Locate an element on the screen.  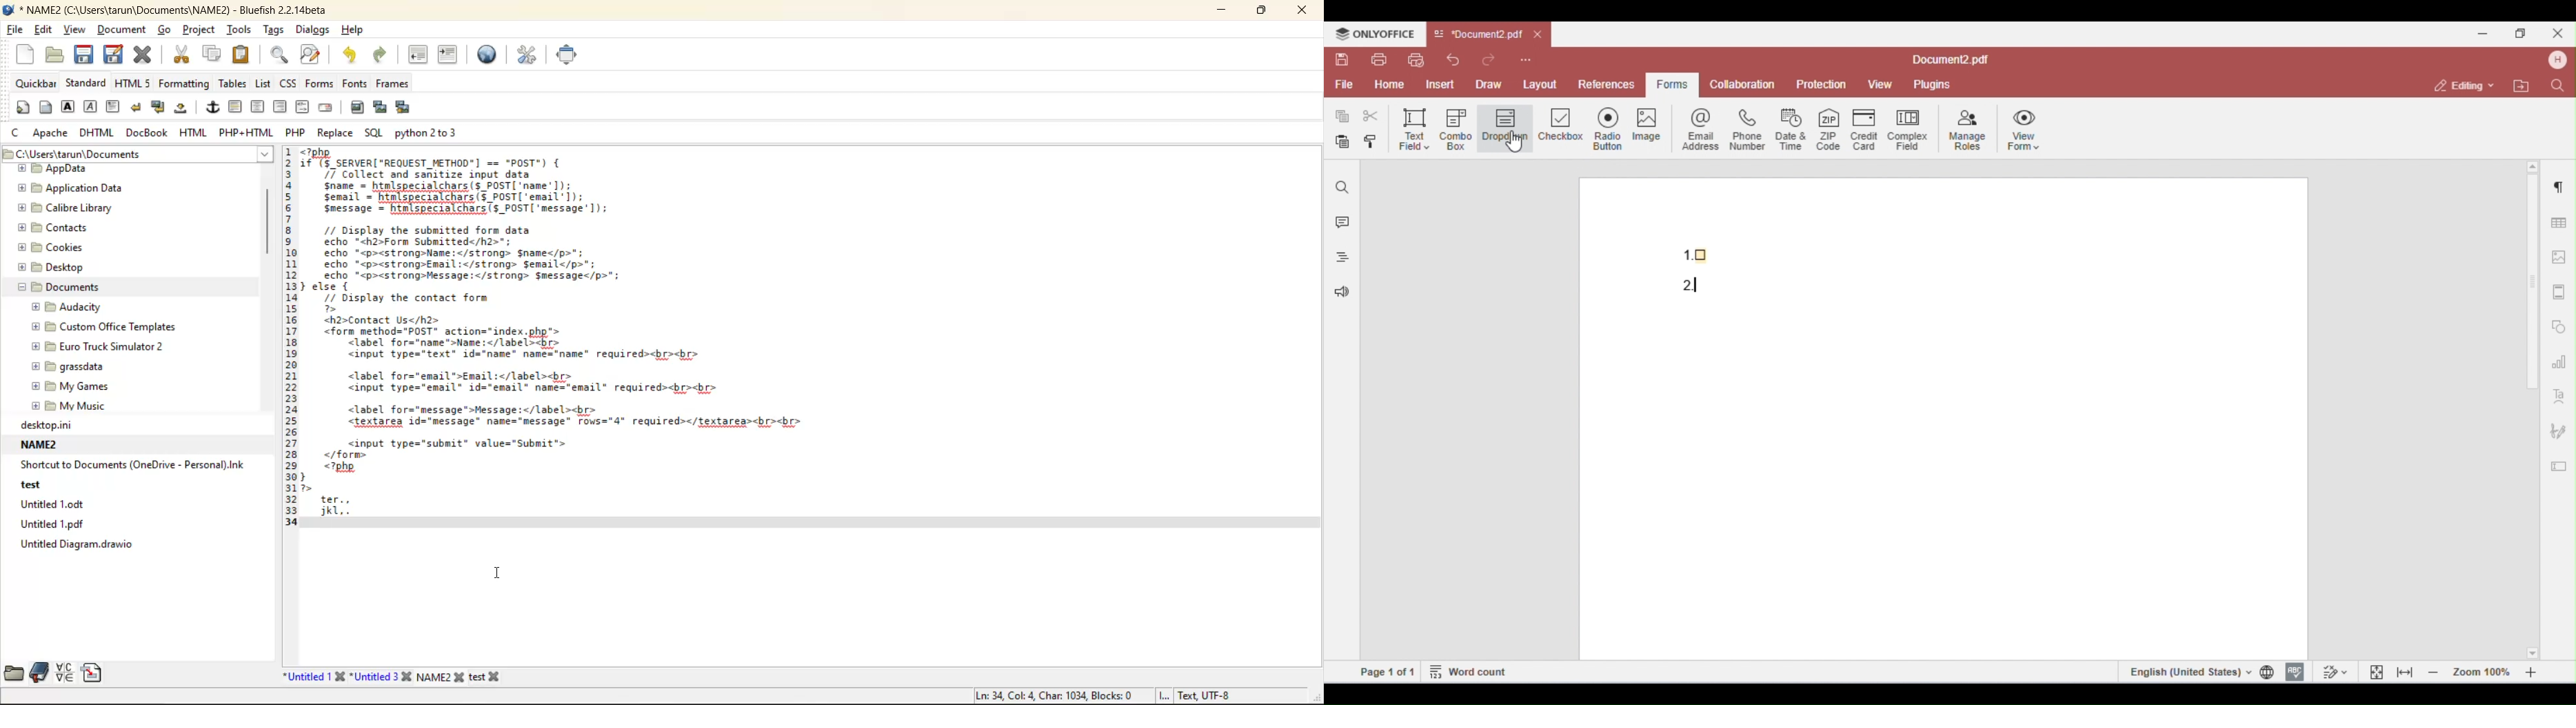
Untitled 3 is located at coordinates (383, 676).